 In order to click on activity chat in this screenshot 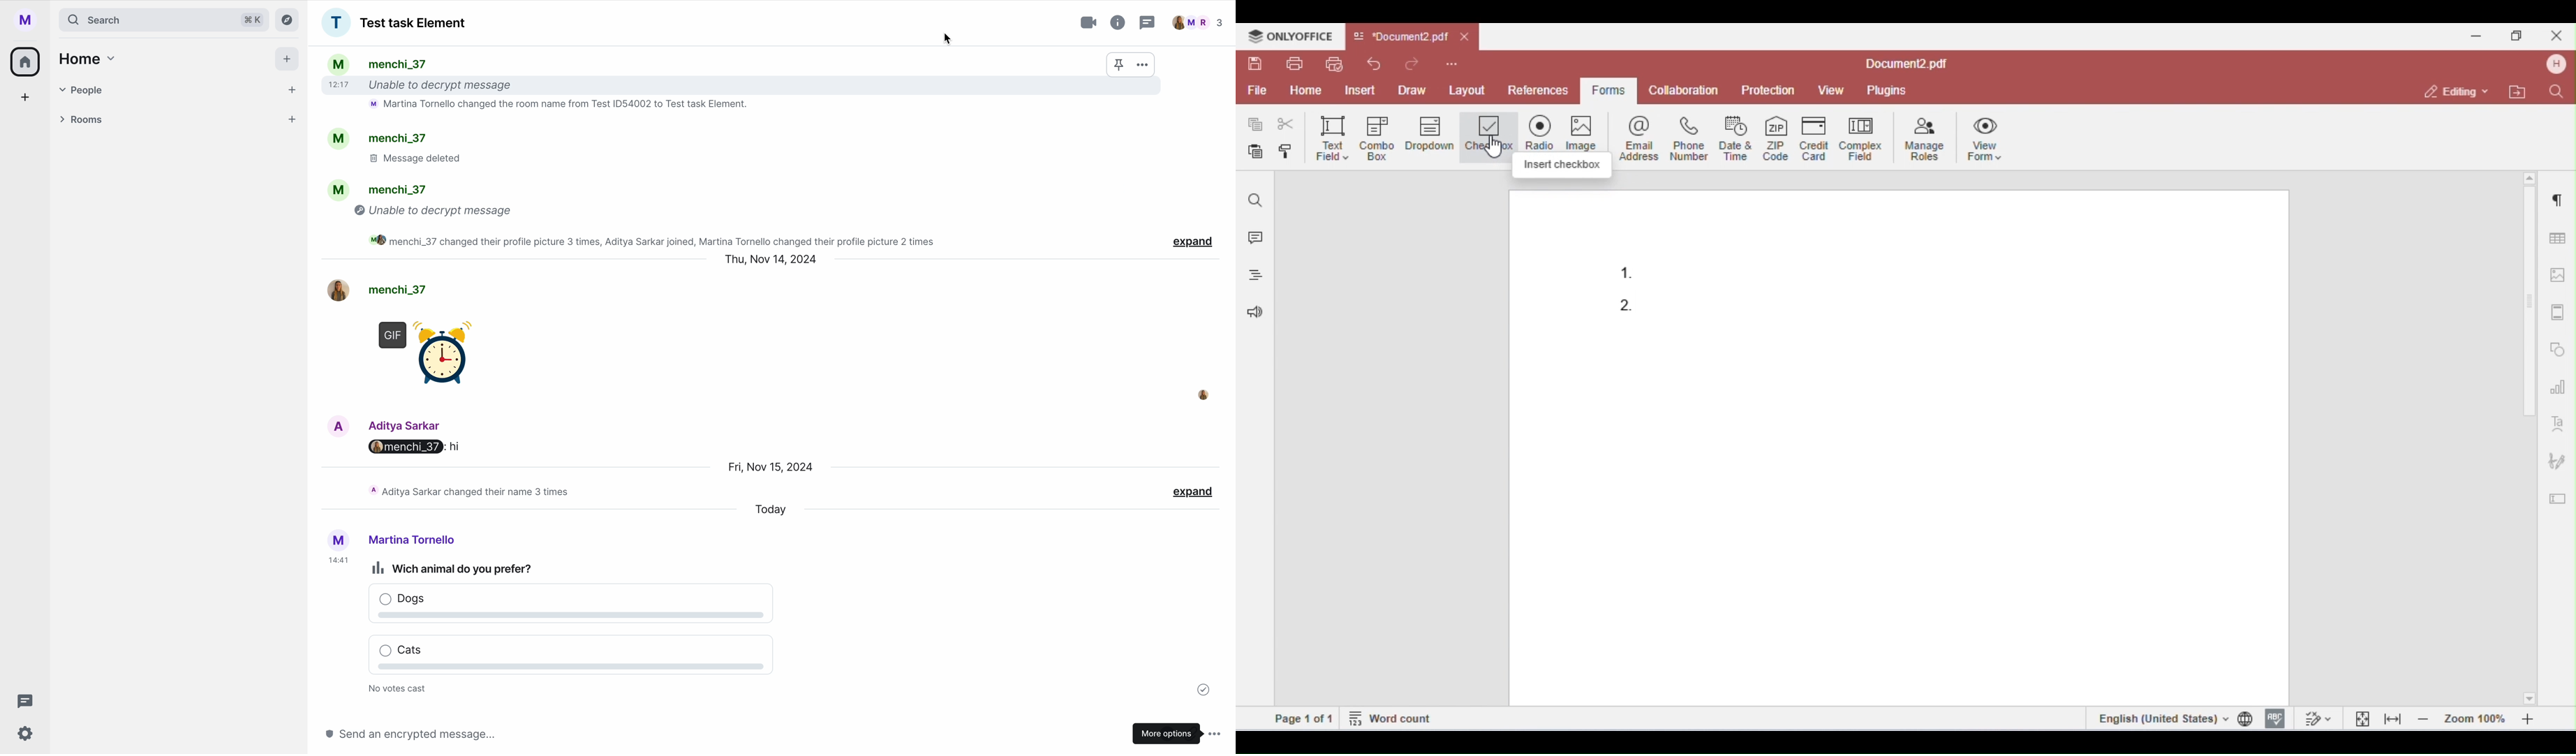, I will do `click(472, 491)`.